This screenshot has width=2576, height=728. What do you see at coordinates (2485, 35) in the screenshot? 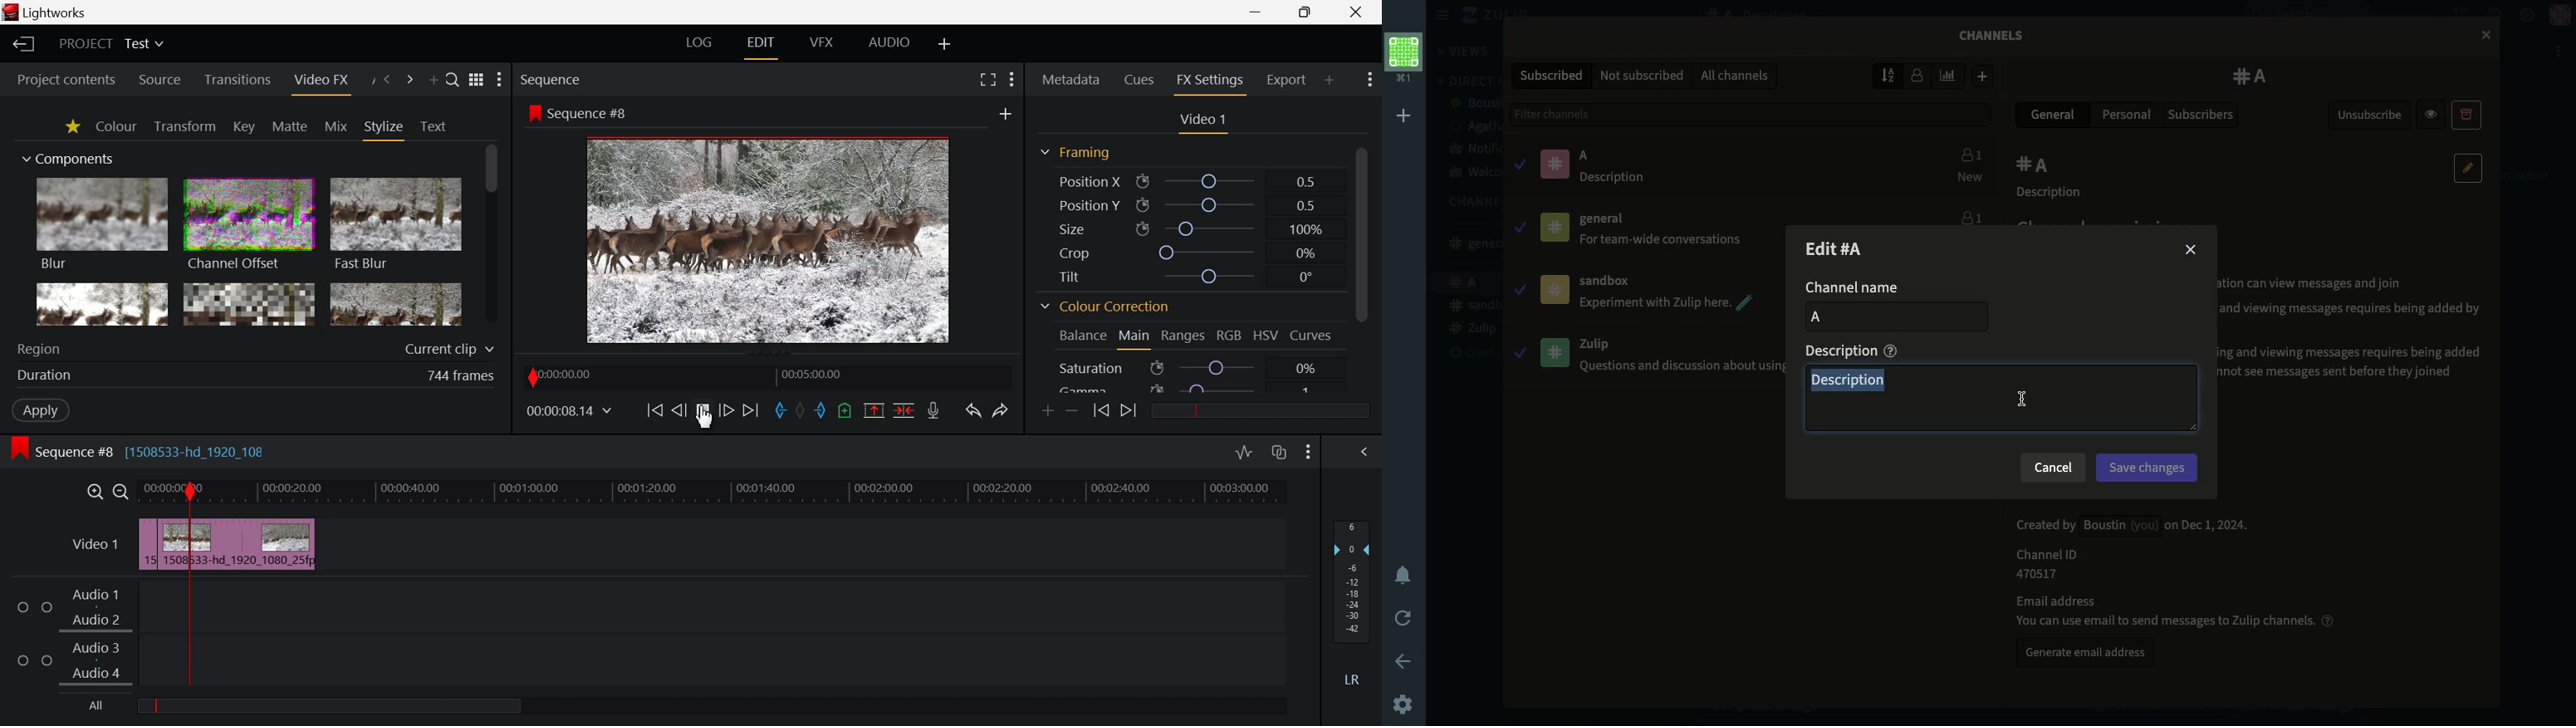
I see `cursor` at bounding box center [2485, 35].